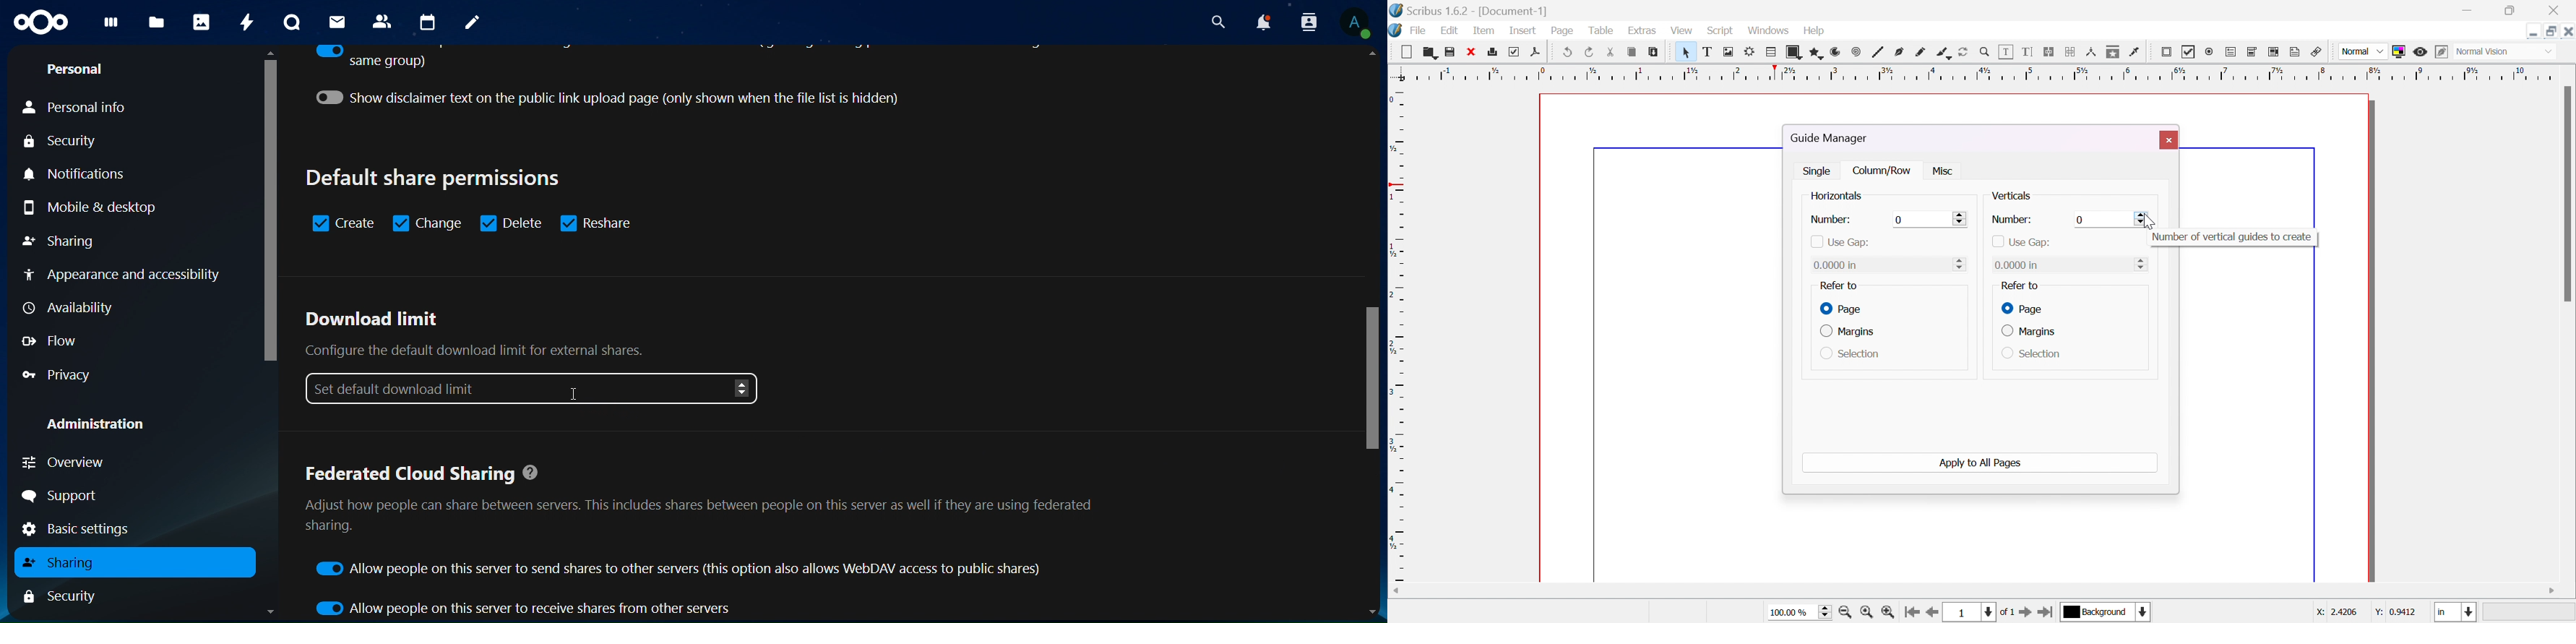  Describe the element at coordinates (1449, 30) in the screenshot. I see `edit` at that location.